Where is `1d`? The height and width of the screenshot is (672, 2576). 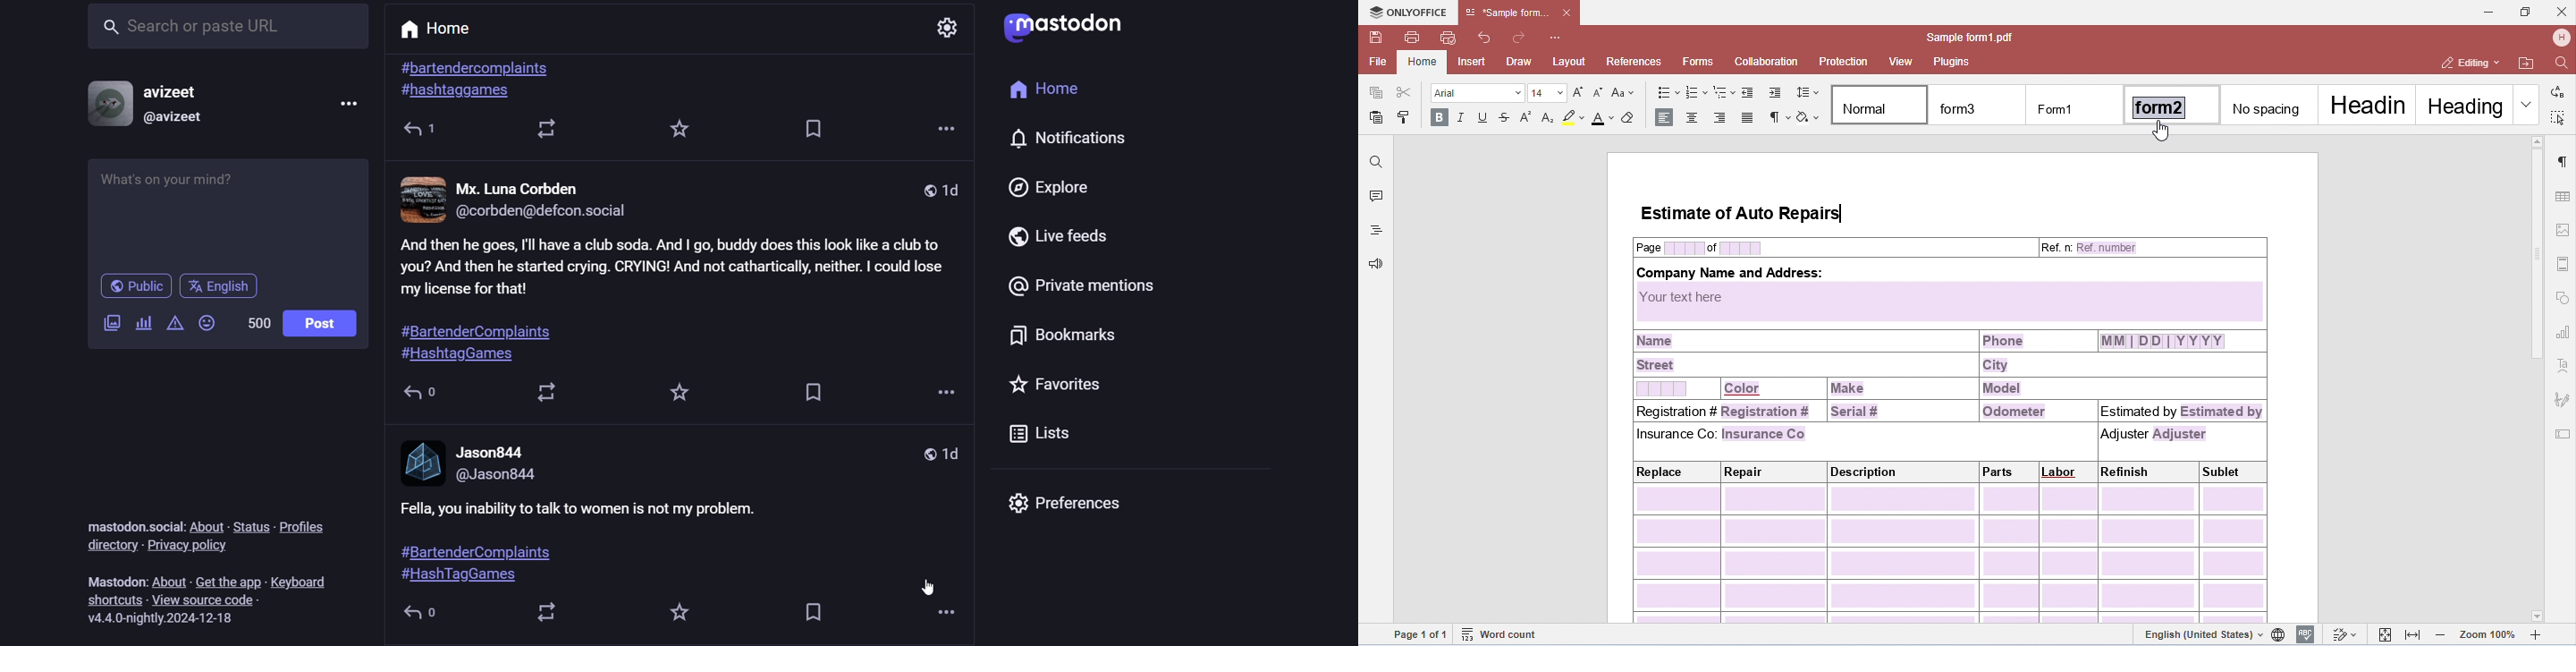 1d is located at coordinates (940, 188).